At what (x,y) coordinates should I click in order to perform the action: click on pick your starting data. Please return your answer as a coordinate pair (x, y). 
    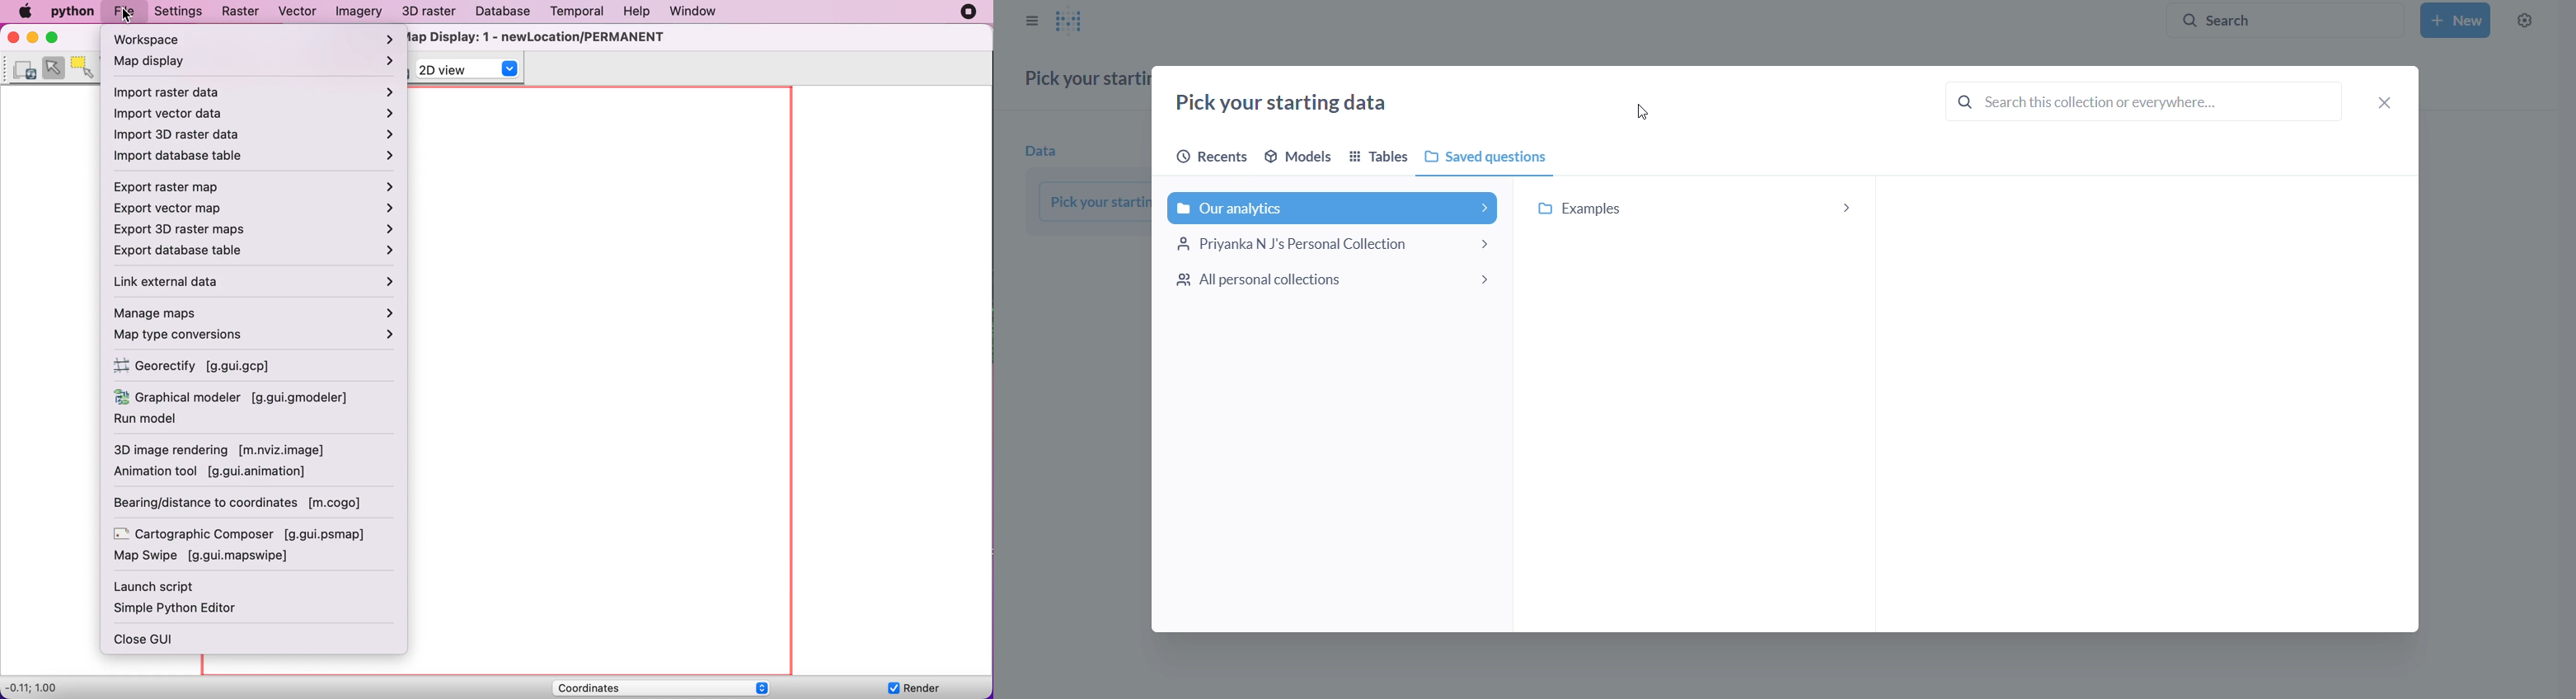
    Looking at the image, I should click on (1288, 105).